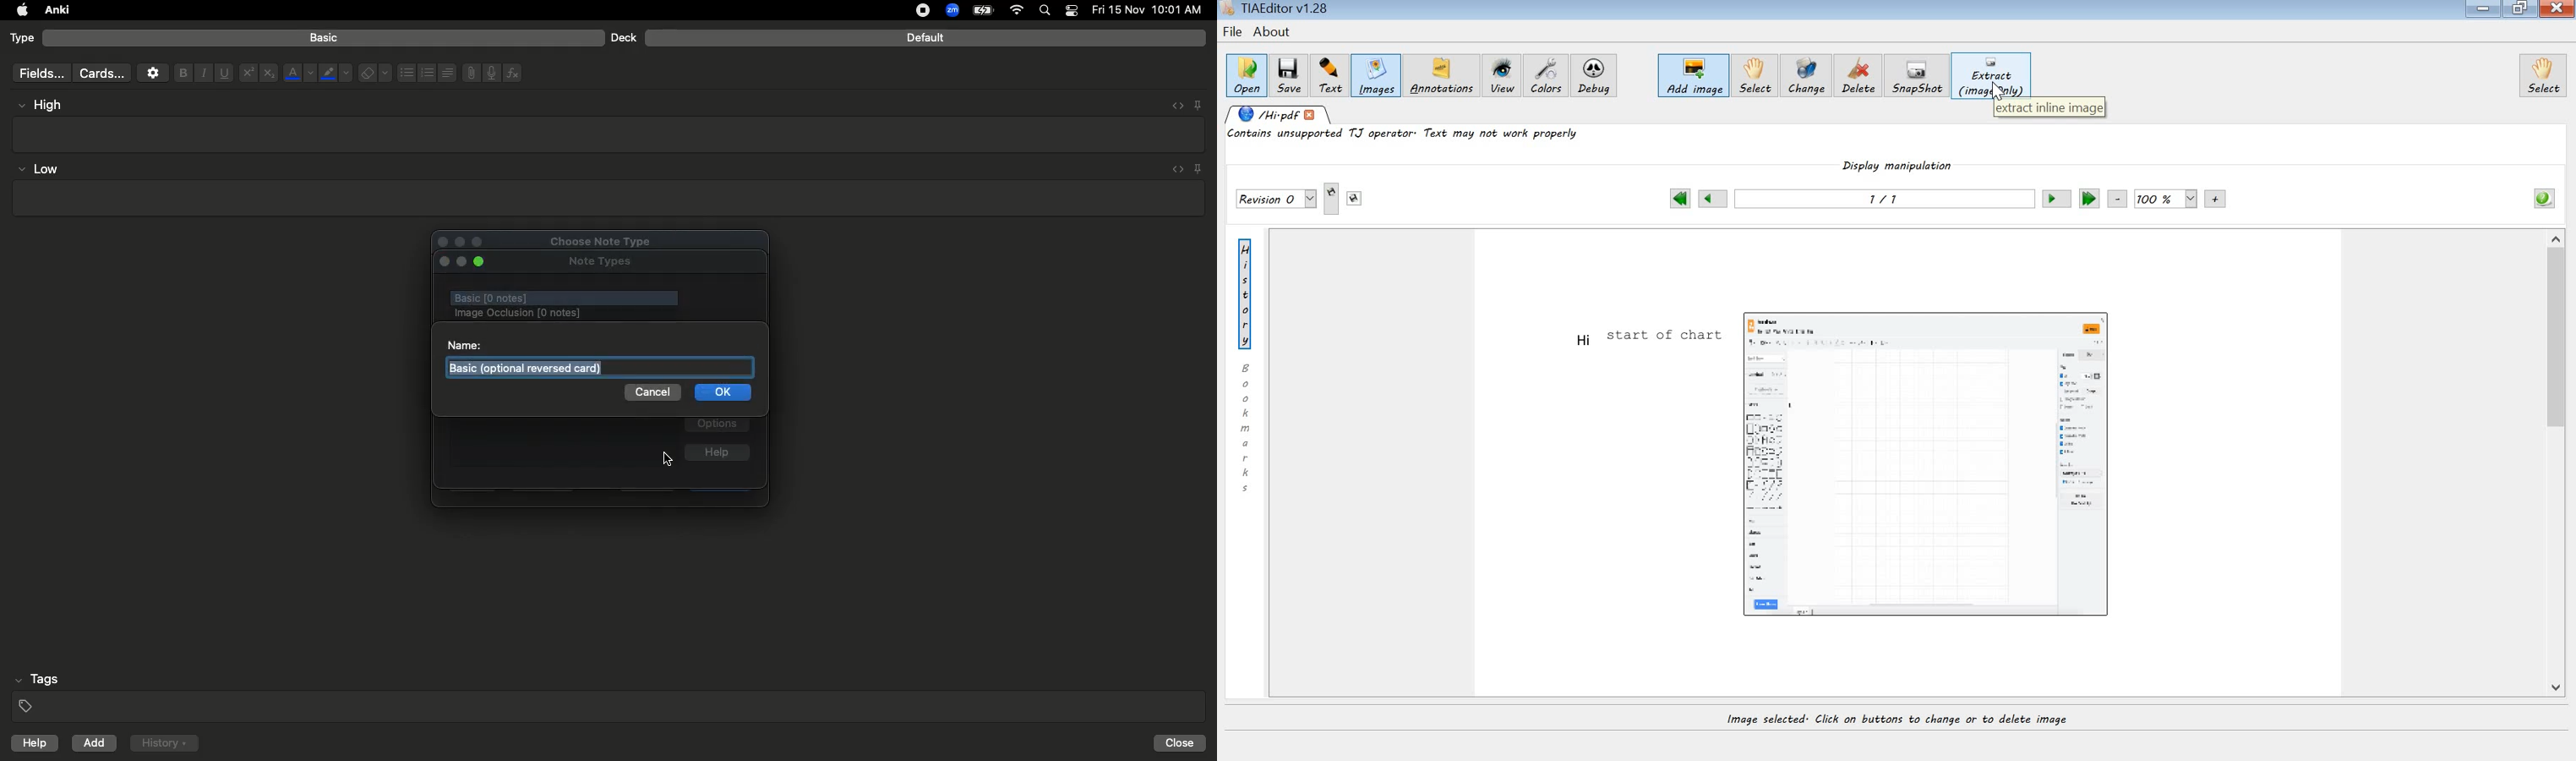  What do you see at coordinates (562, 298) in the screenshot?
I see `Basic(0 notes)` at bounding box center [562, 298].